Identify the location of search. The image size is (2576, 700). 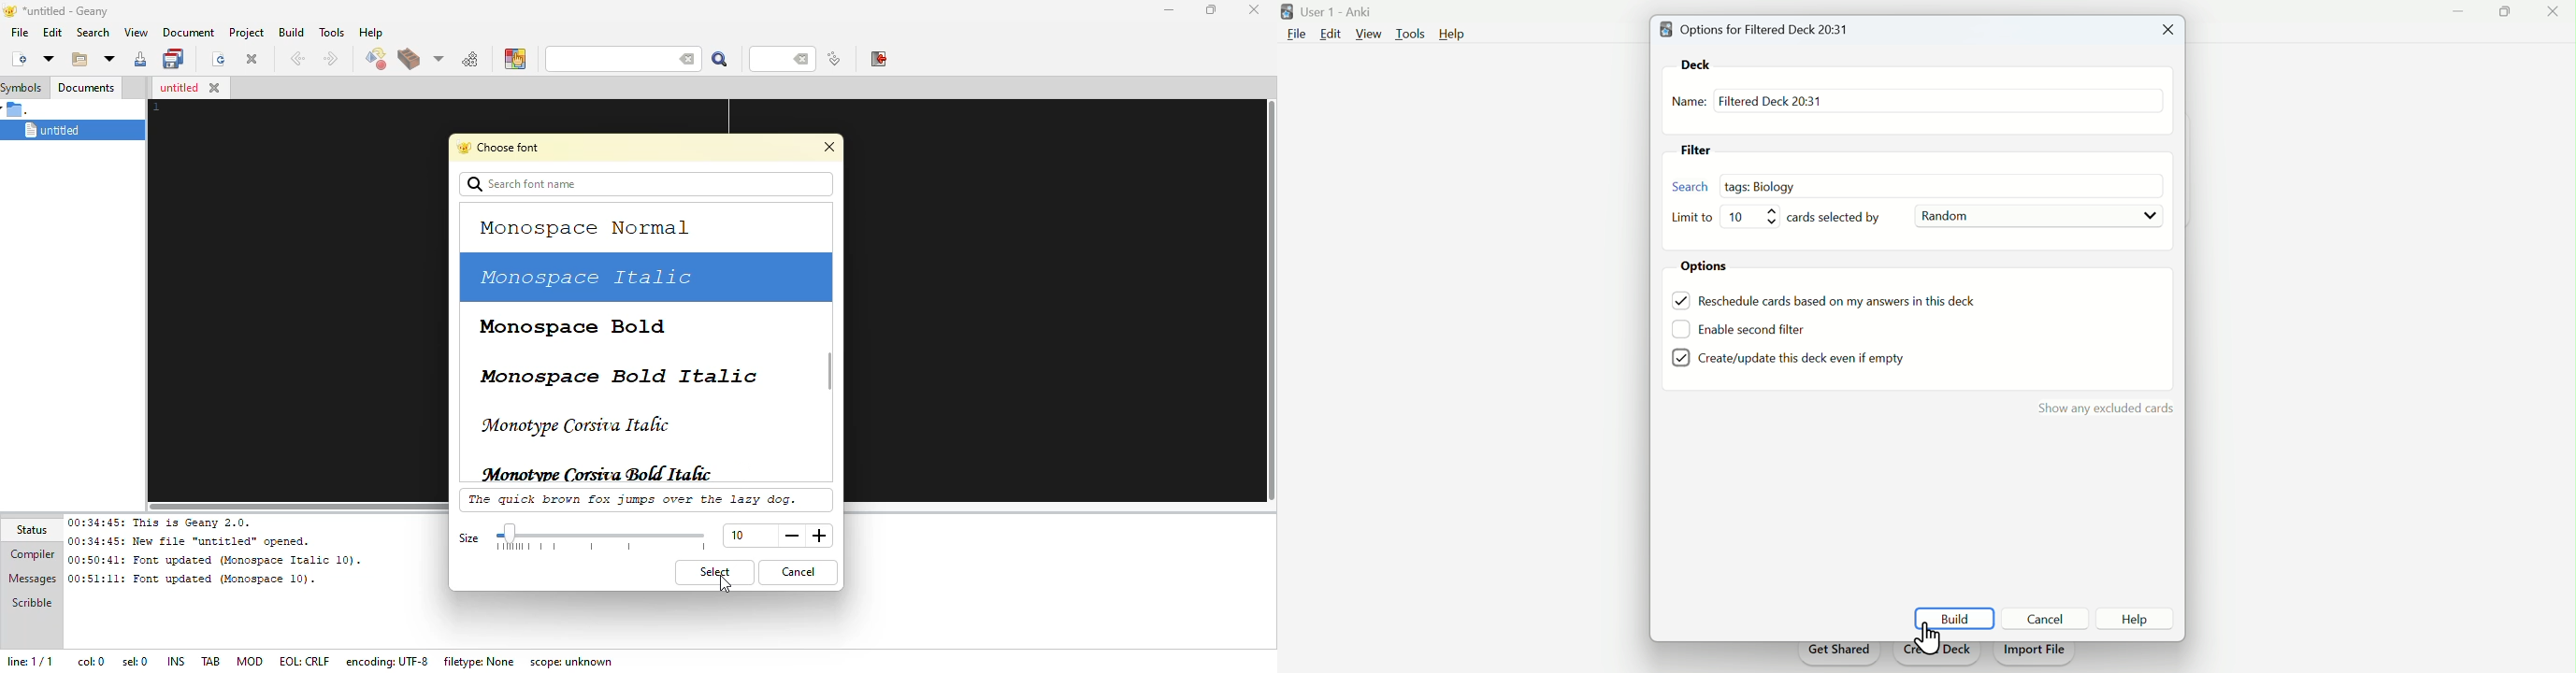
(1687, 186).